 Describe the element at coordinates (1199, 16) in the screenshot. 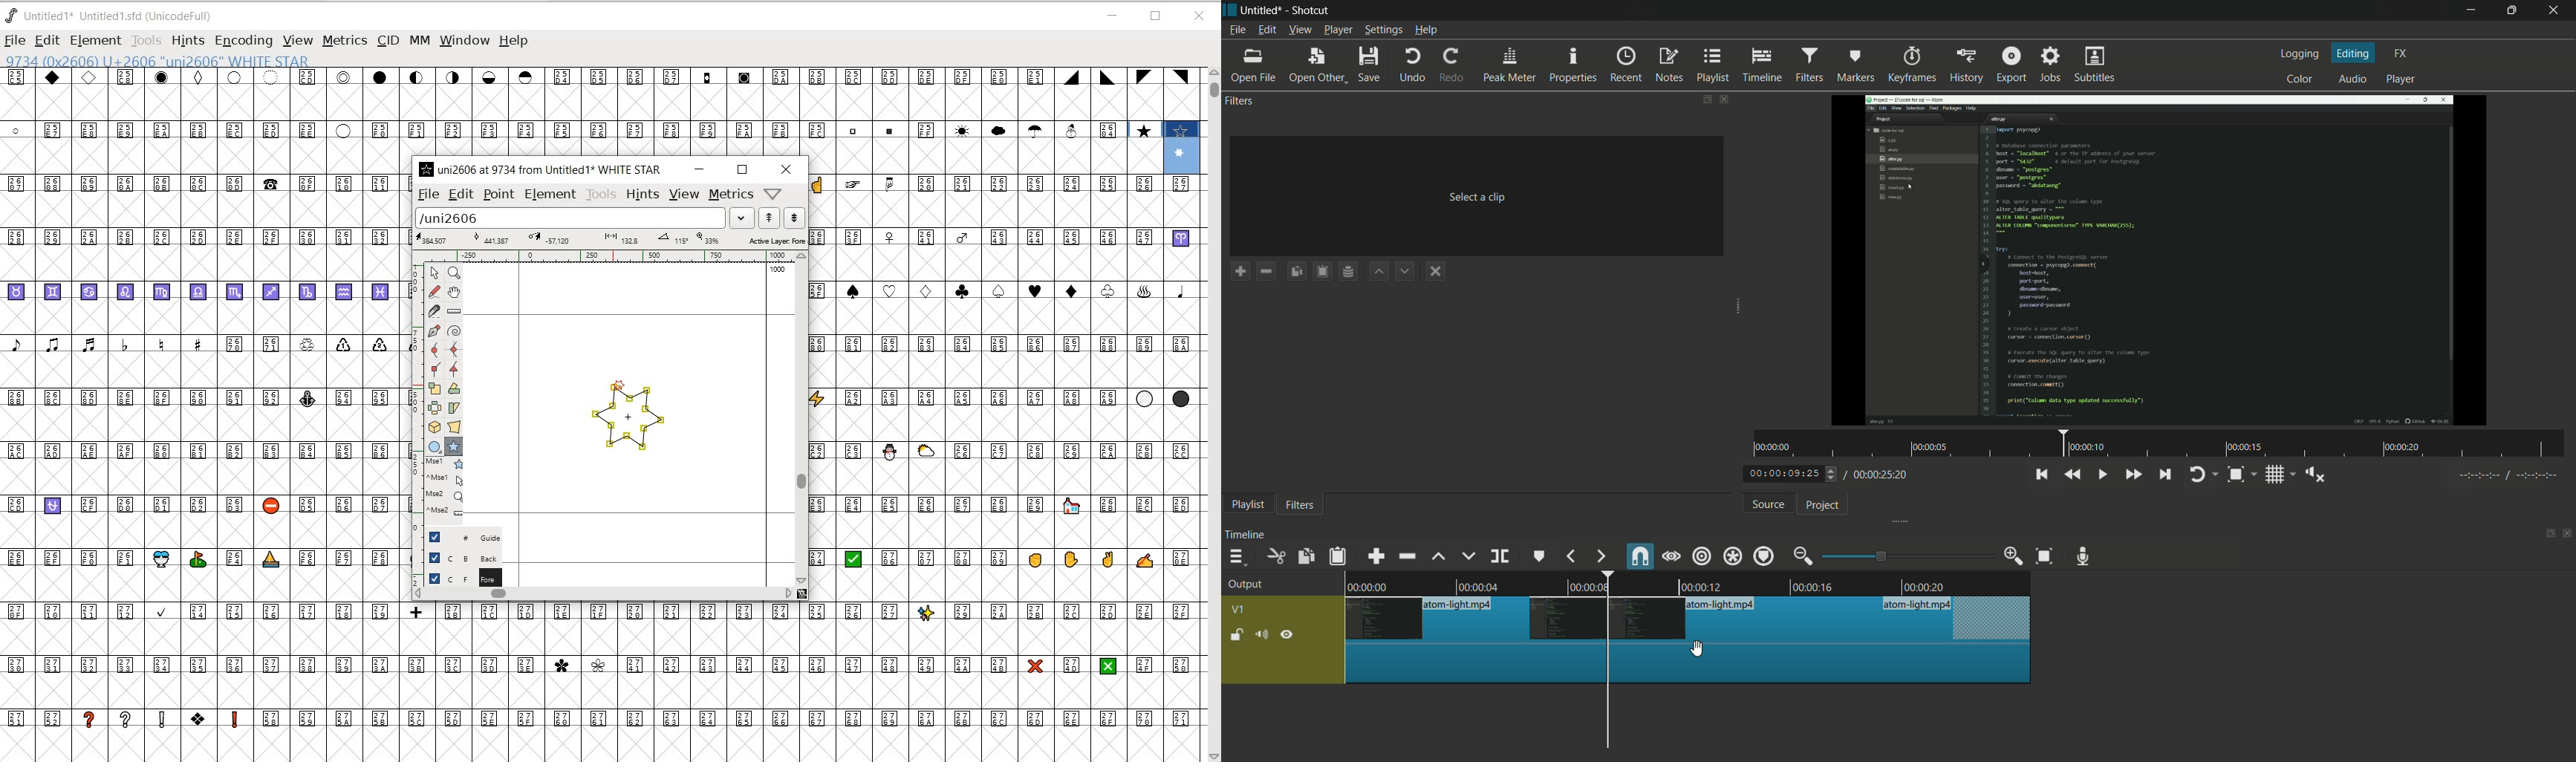

I see `CLOSE` at that location.